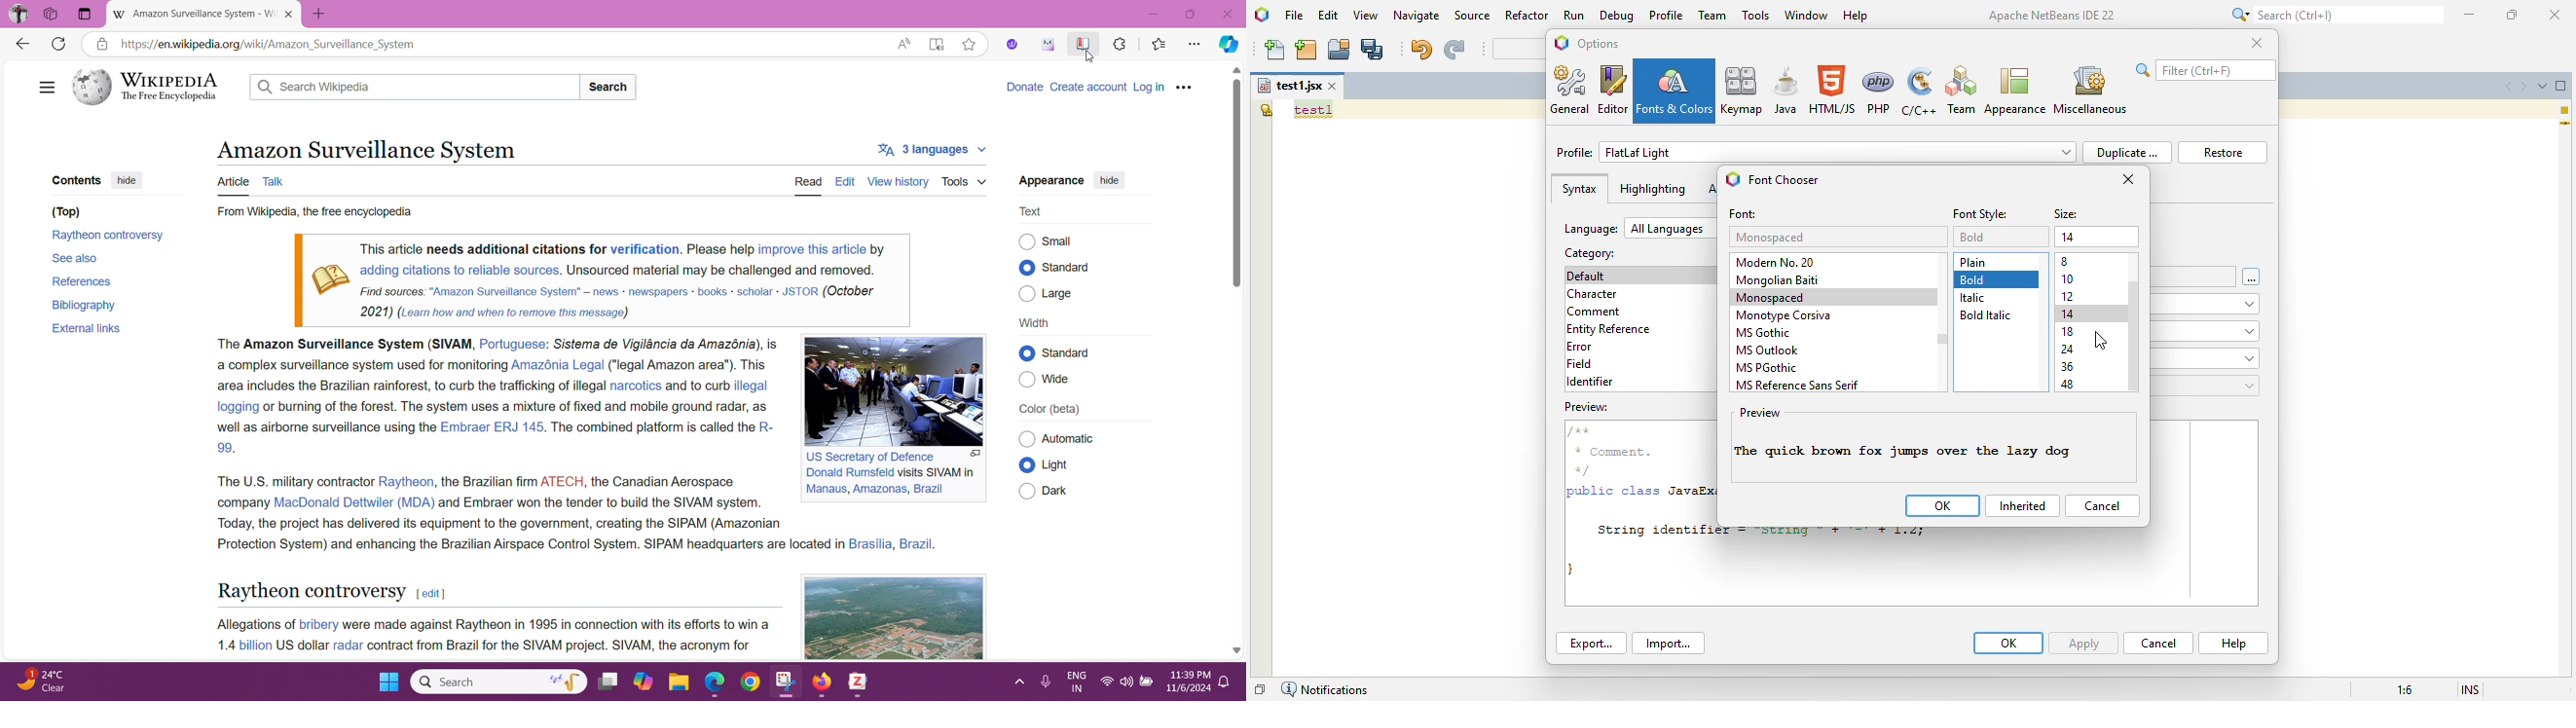 The height and width of the screenshot is (728, 2576). What do you see at coordinates (936, 43) in the screenshot?
I see `Enter Immersive Reader` at bounding box center [936, 43].